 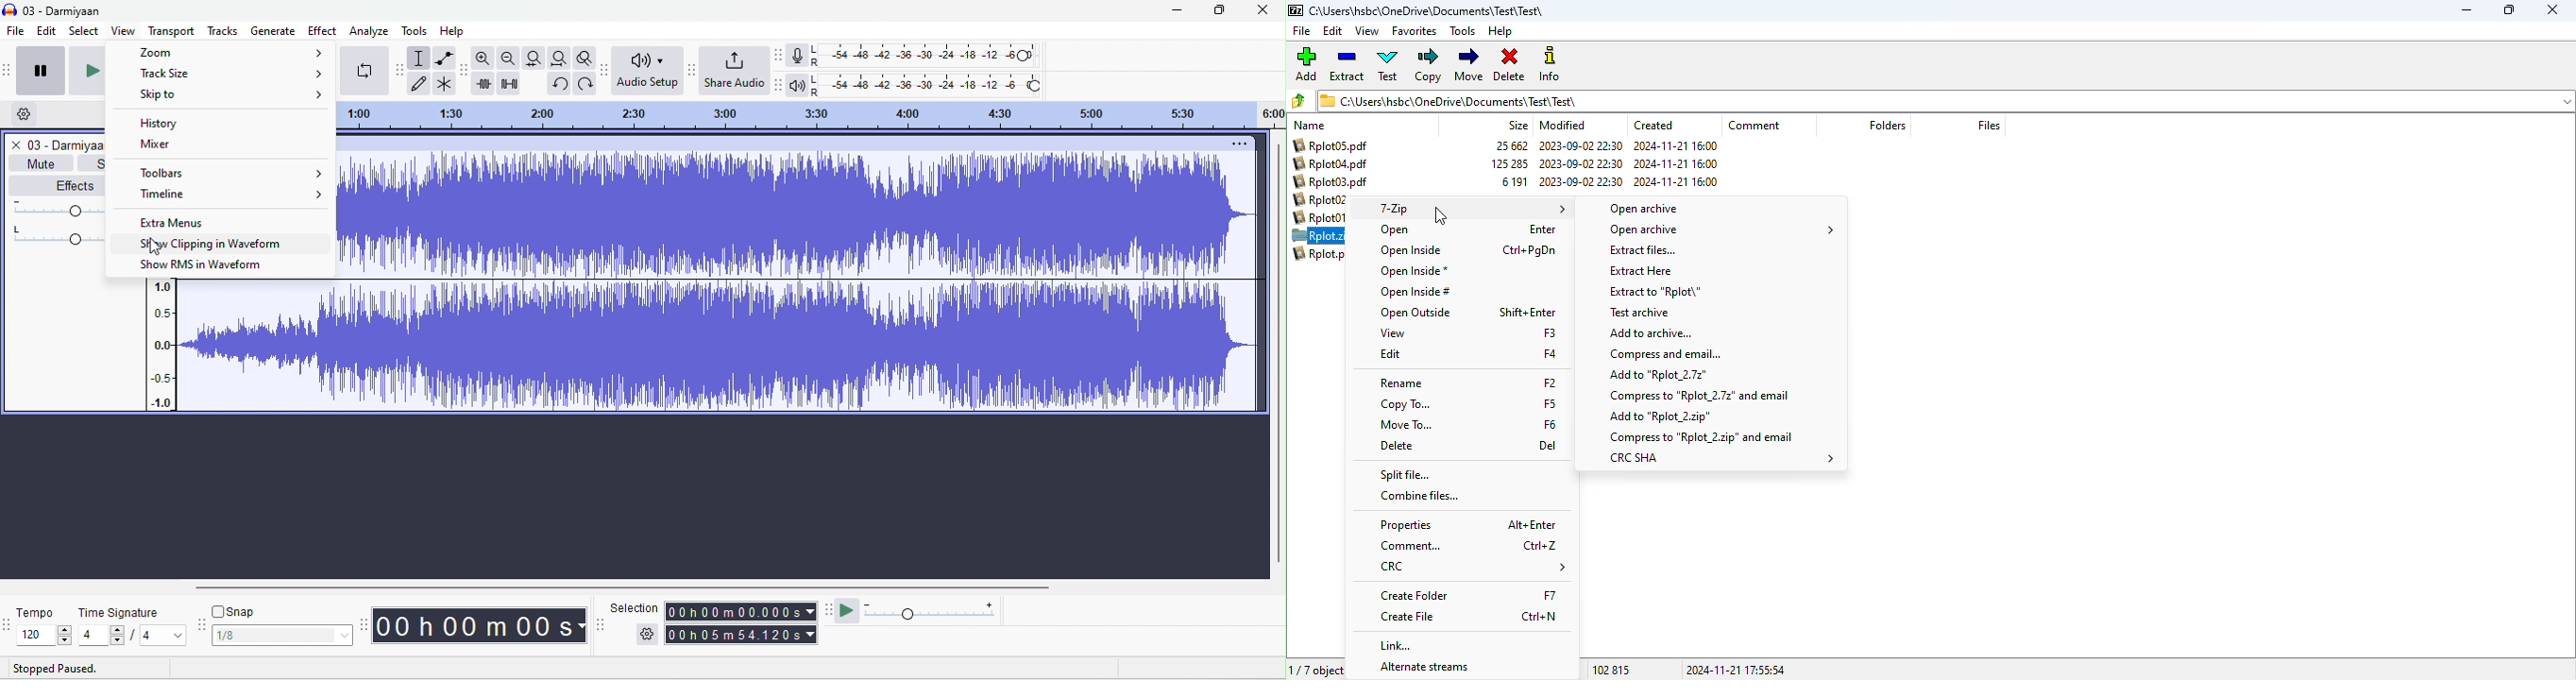 I want to click on playback level, so click(x=943, y=88).